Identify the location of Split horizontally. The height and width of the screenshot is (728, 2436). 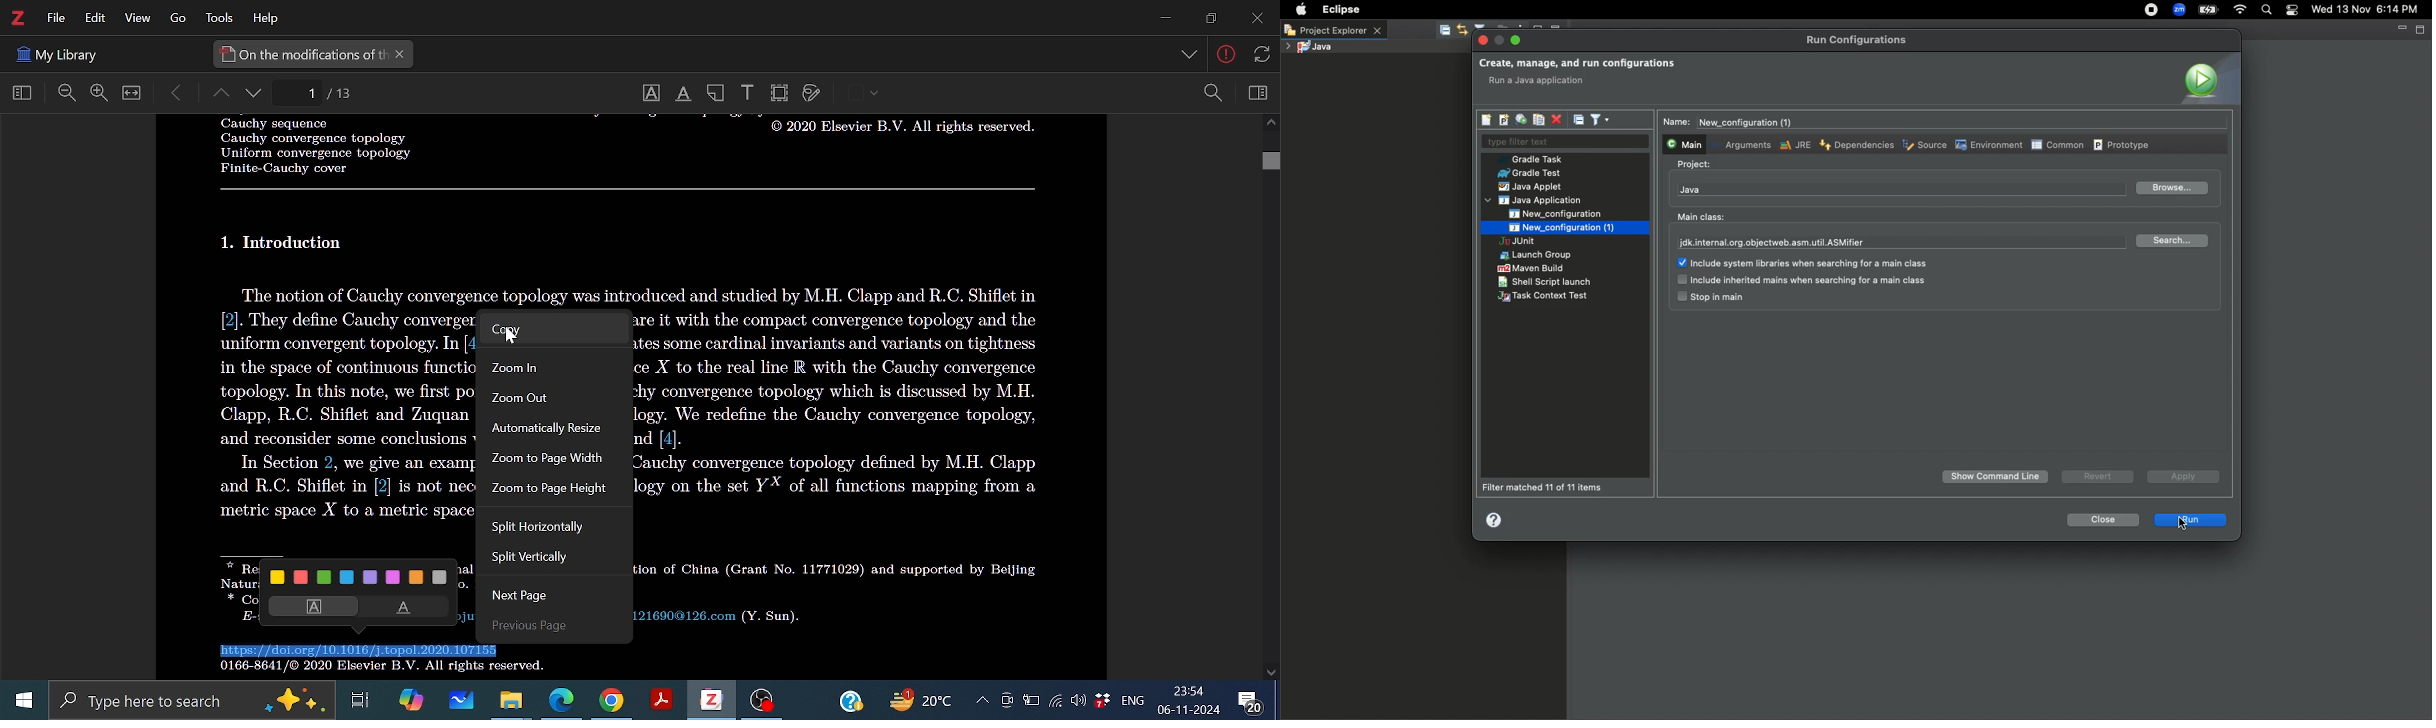
(543, 529).